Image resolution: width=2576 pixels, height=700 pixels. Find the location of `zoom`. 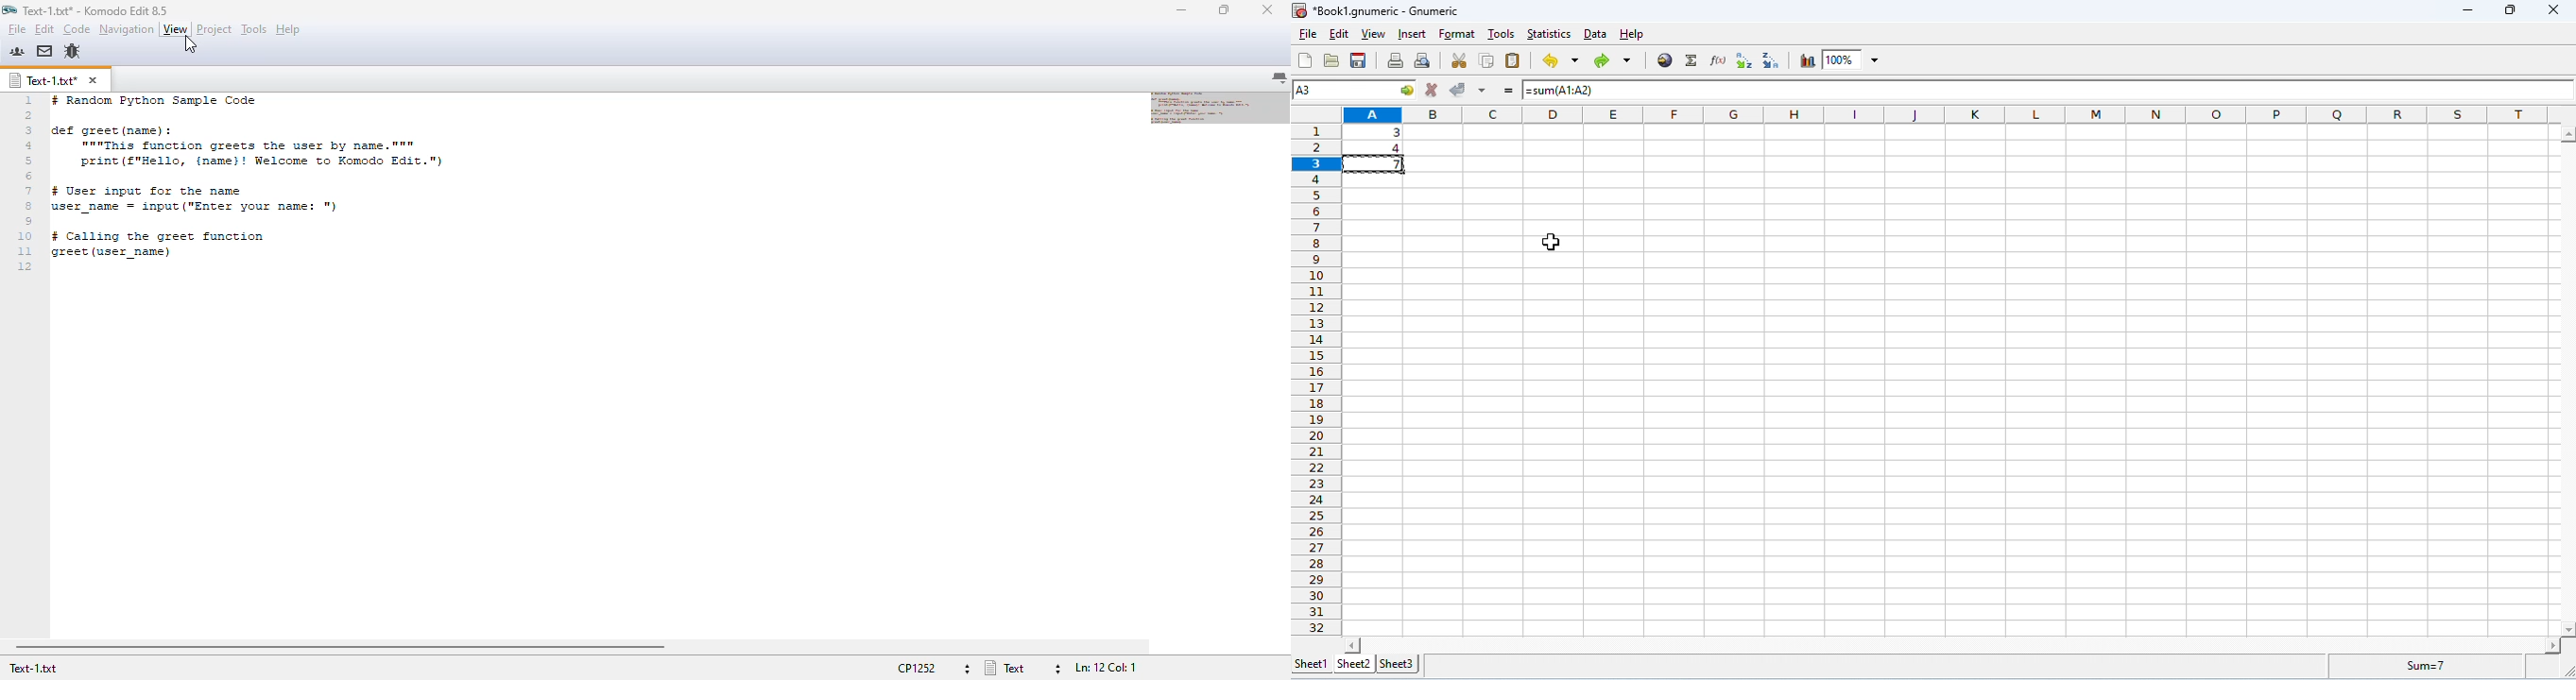

zoom is located at coordinates (1852, 59).